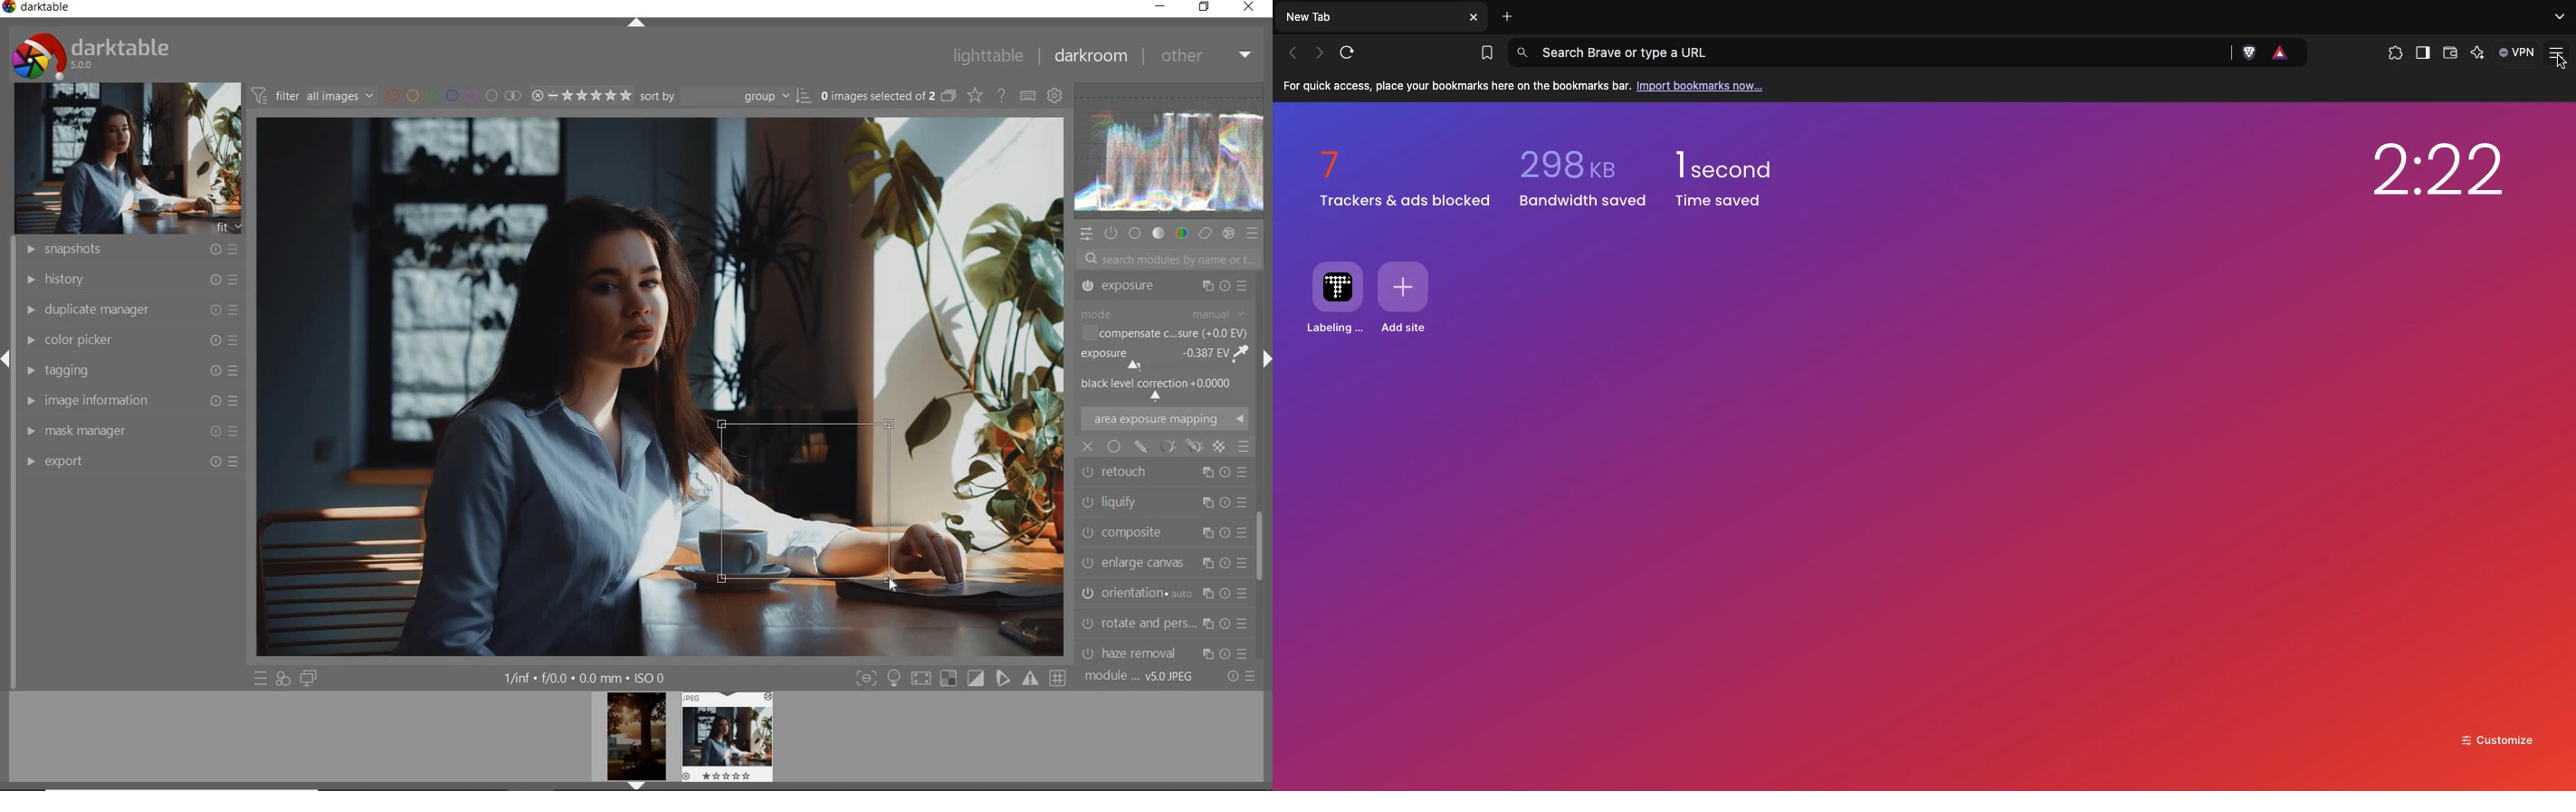  Describe the element at coordinates (2518, 52) in the screenshot. I see `VPN` at that location.